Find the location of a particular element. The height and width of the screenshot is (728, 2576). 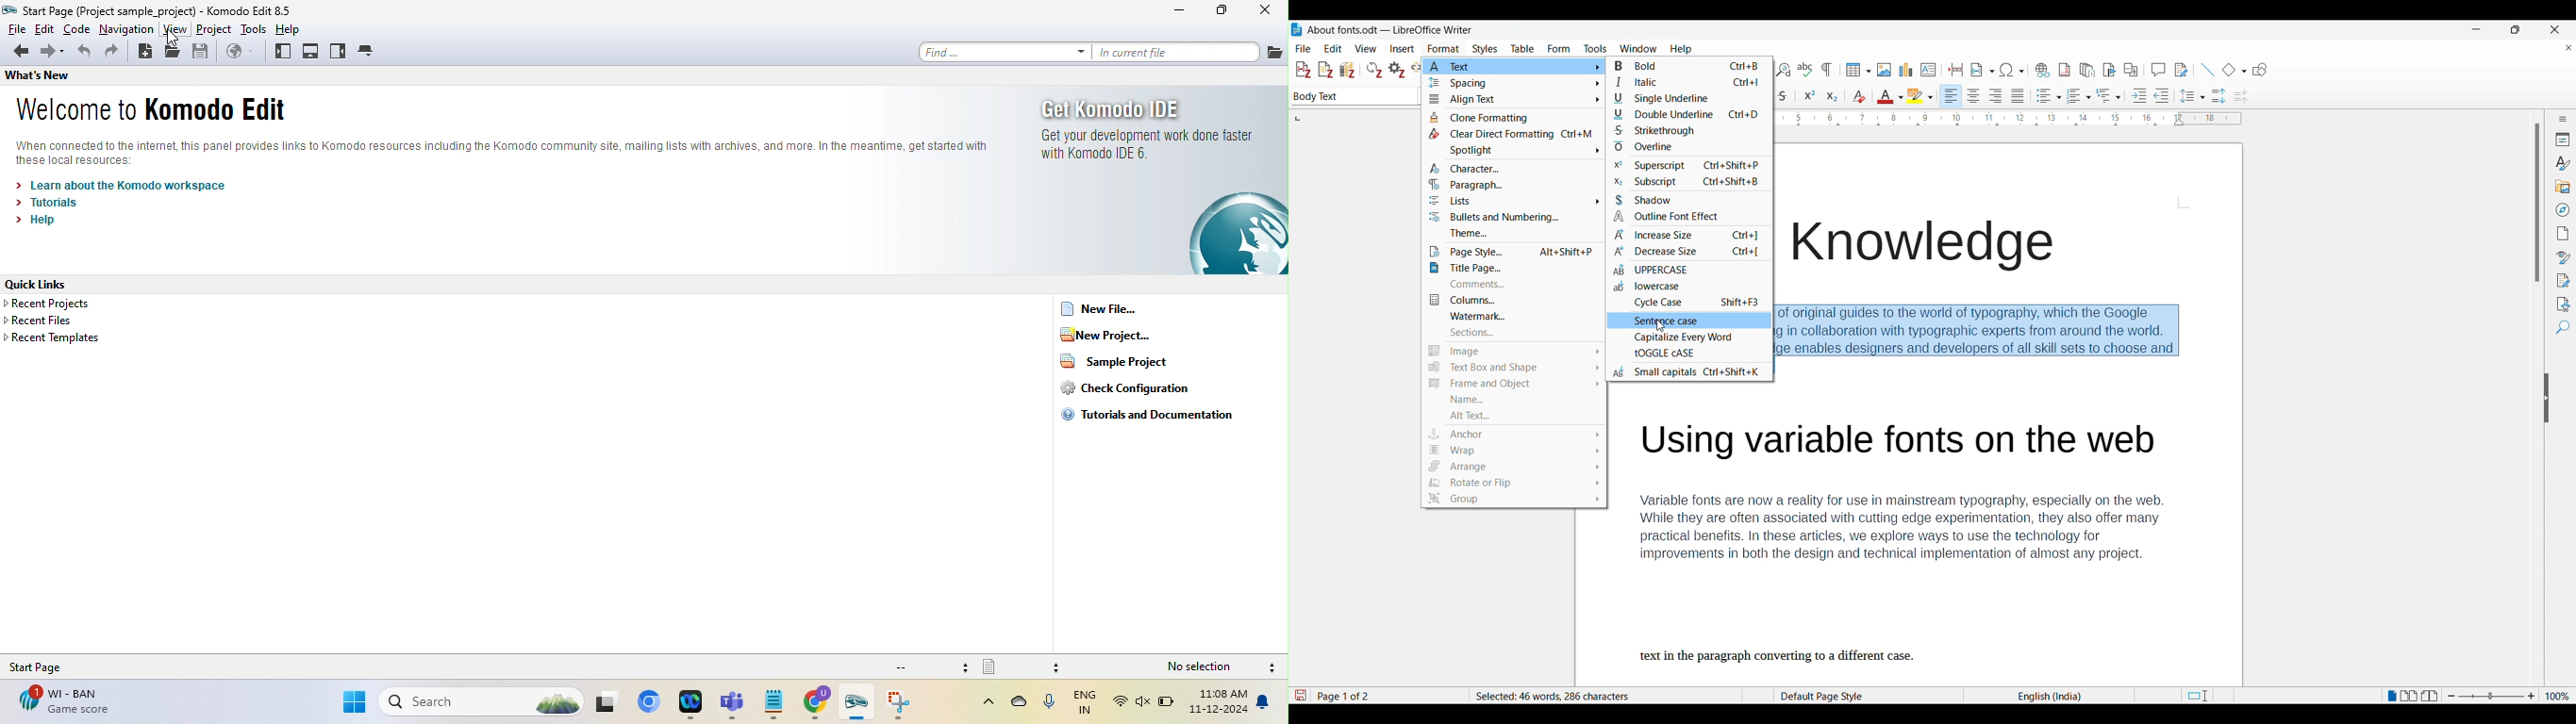

Basic shape options is located at coordinates (2234, 70).